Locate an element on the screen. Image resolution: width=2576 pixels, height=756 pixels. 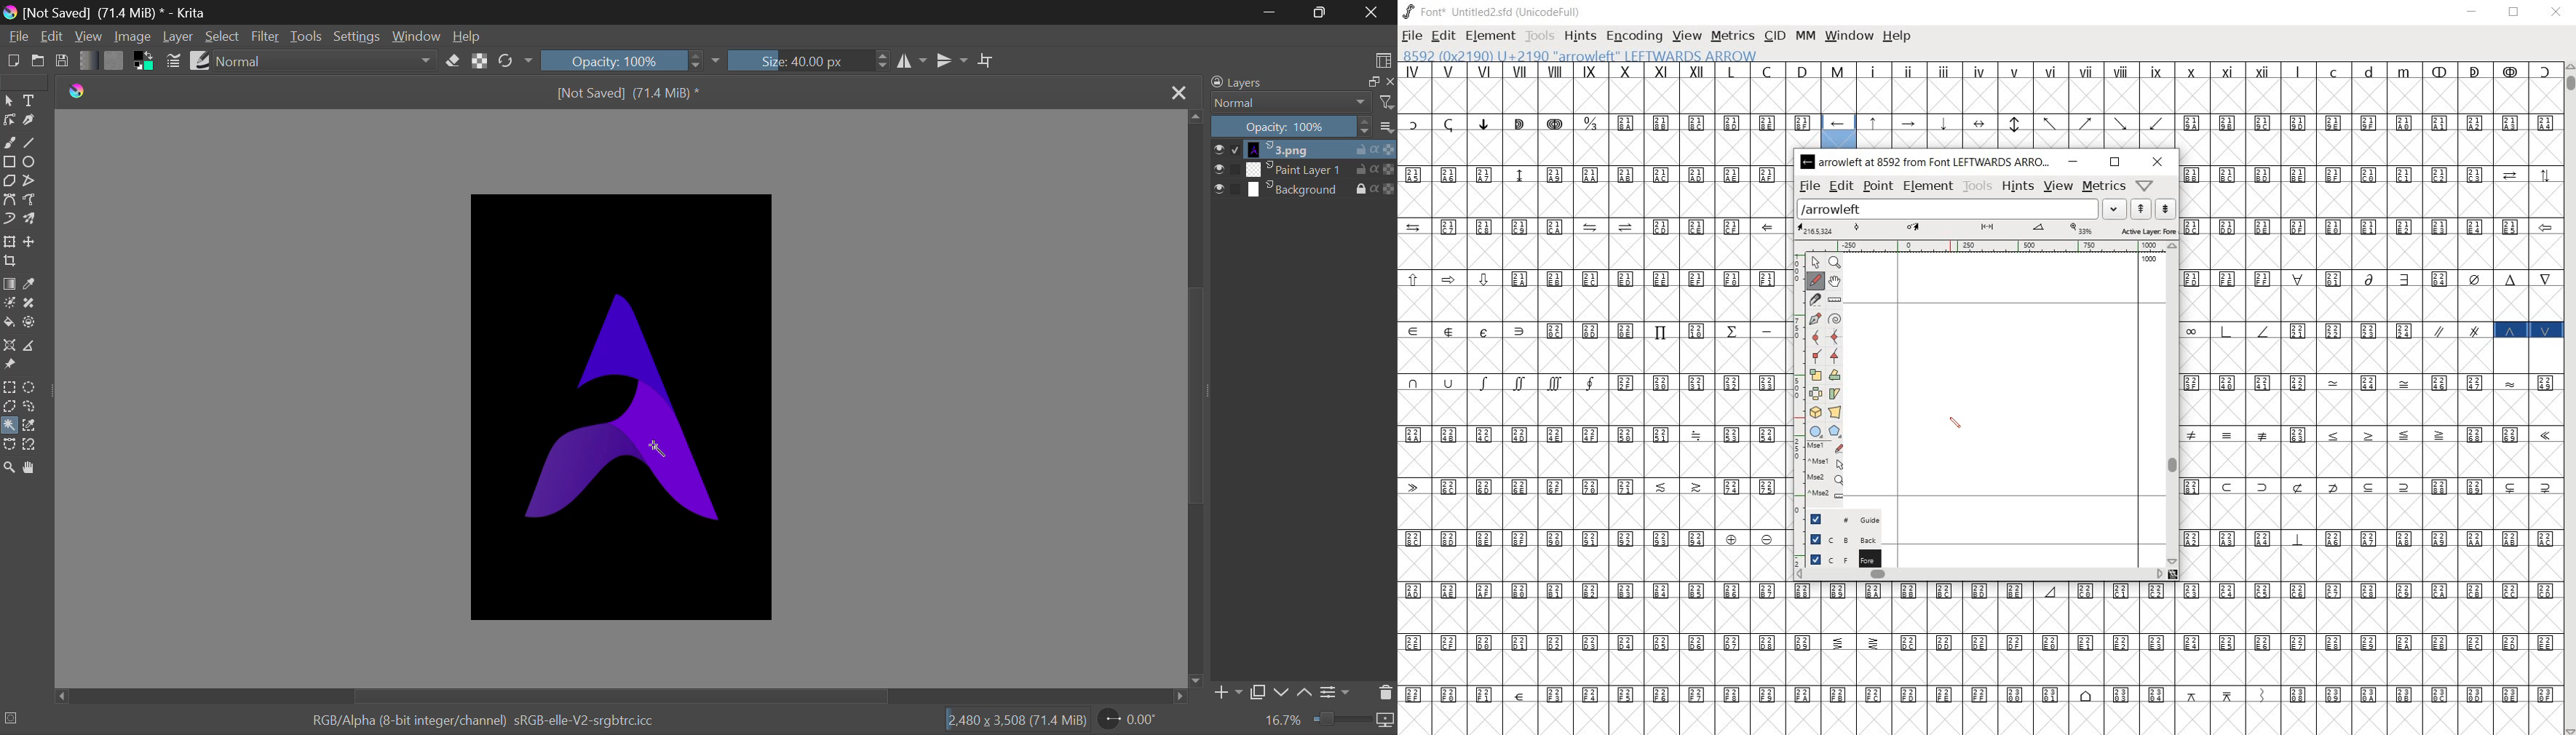
encoding is located at coordinates (1635, 38).